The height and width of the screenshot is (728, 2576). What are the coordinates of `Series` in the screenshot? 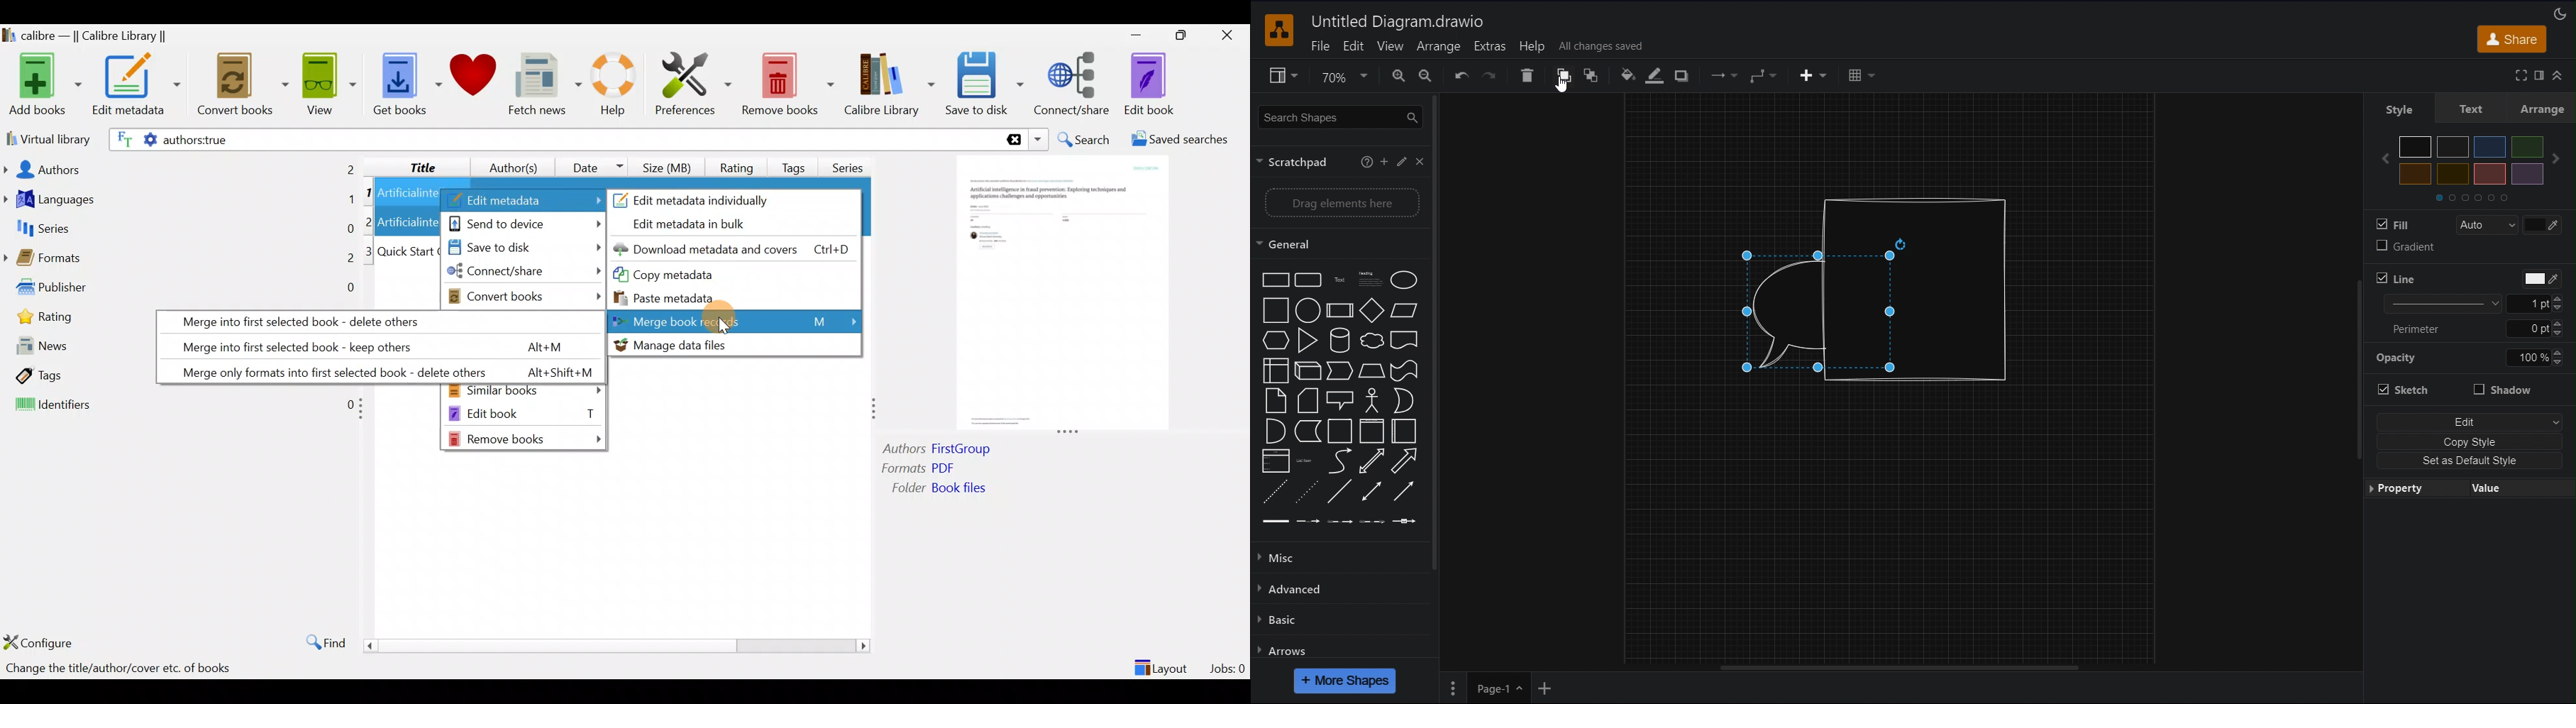 It's located at (852, 163).